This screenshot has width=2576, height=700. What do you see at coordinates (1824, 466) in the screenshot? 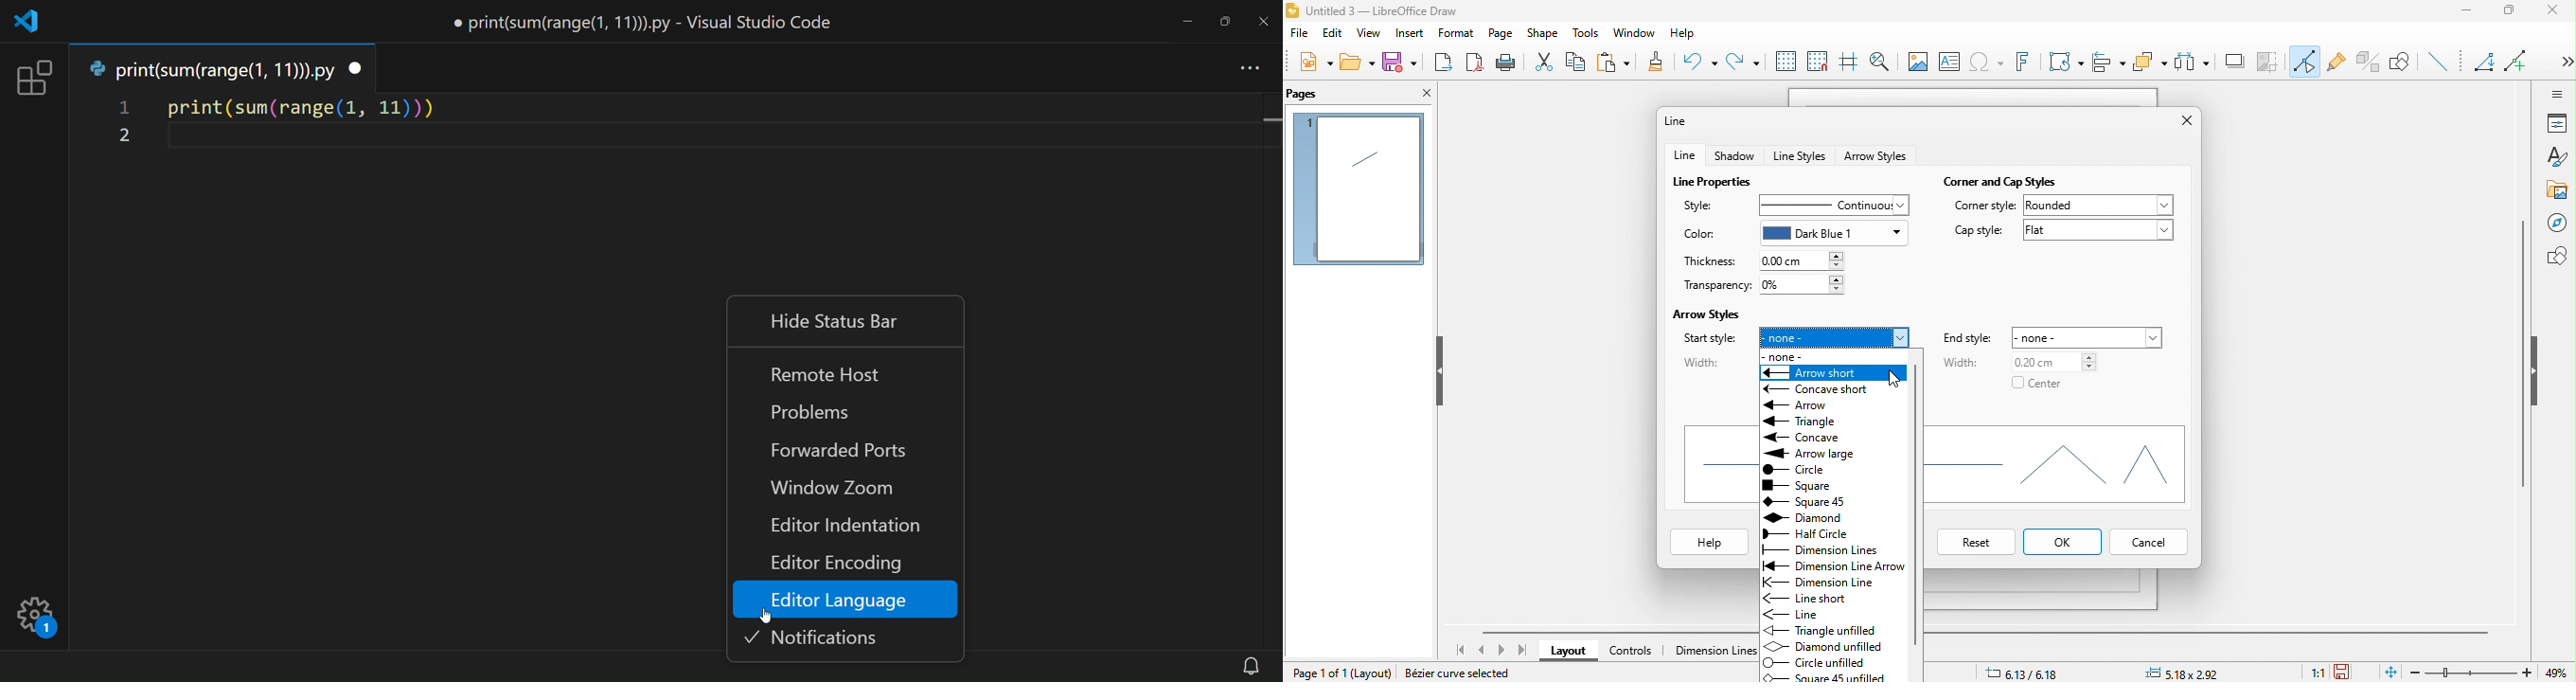
I see `circle` at bounding box center [1824, 466].